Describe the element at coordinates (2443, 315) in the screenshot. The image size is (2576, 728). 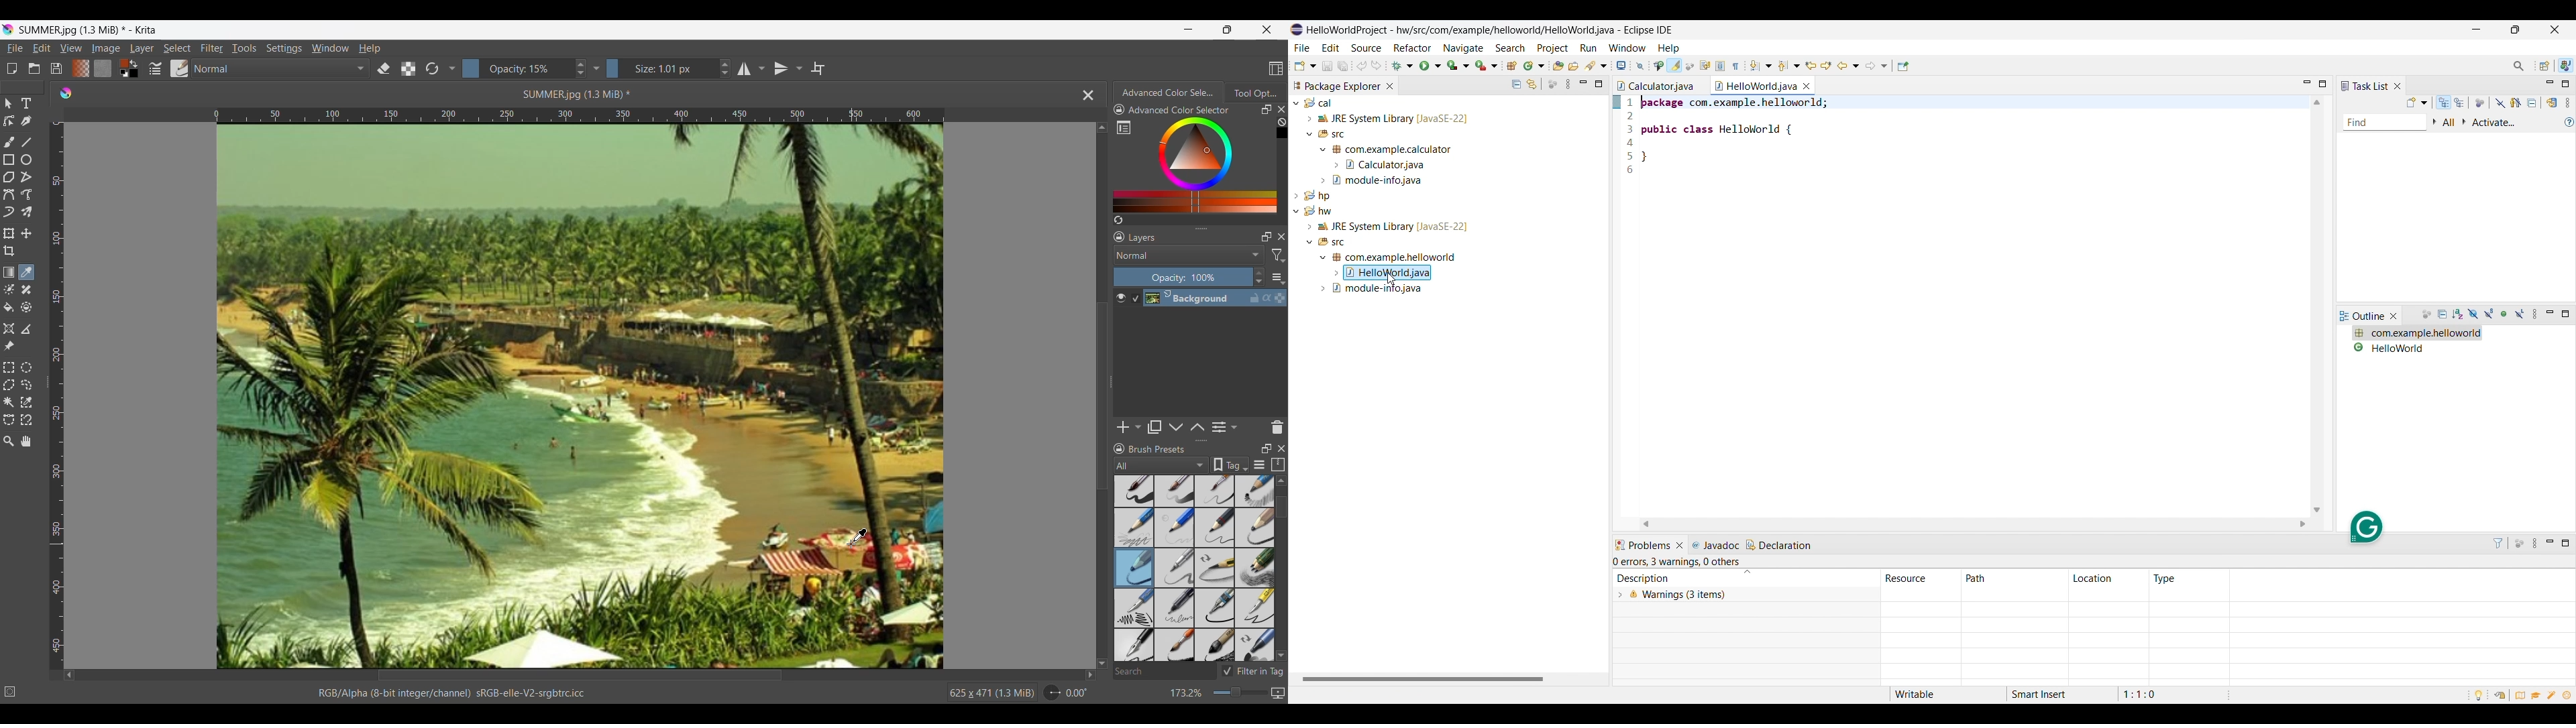
I see `Collapse all` at that location.